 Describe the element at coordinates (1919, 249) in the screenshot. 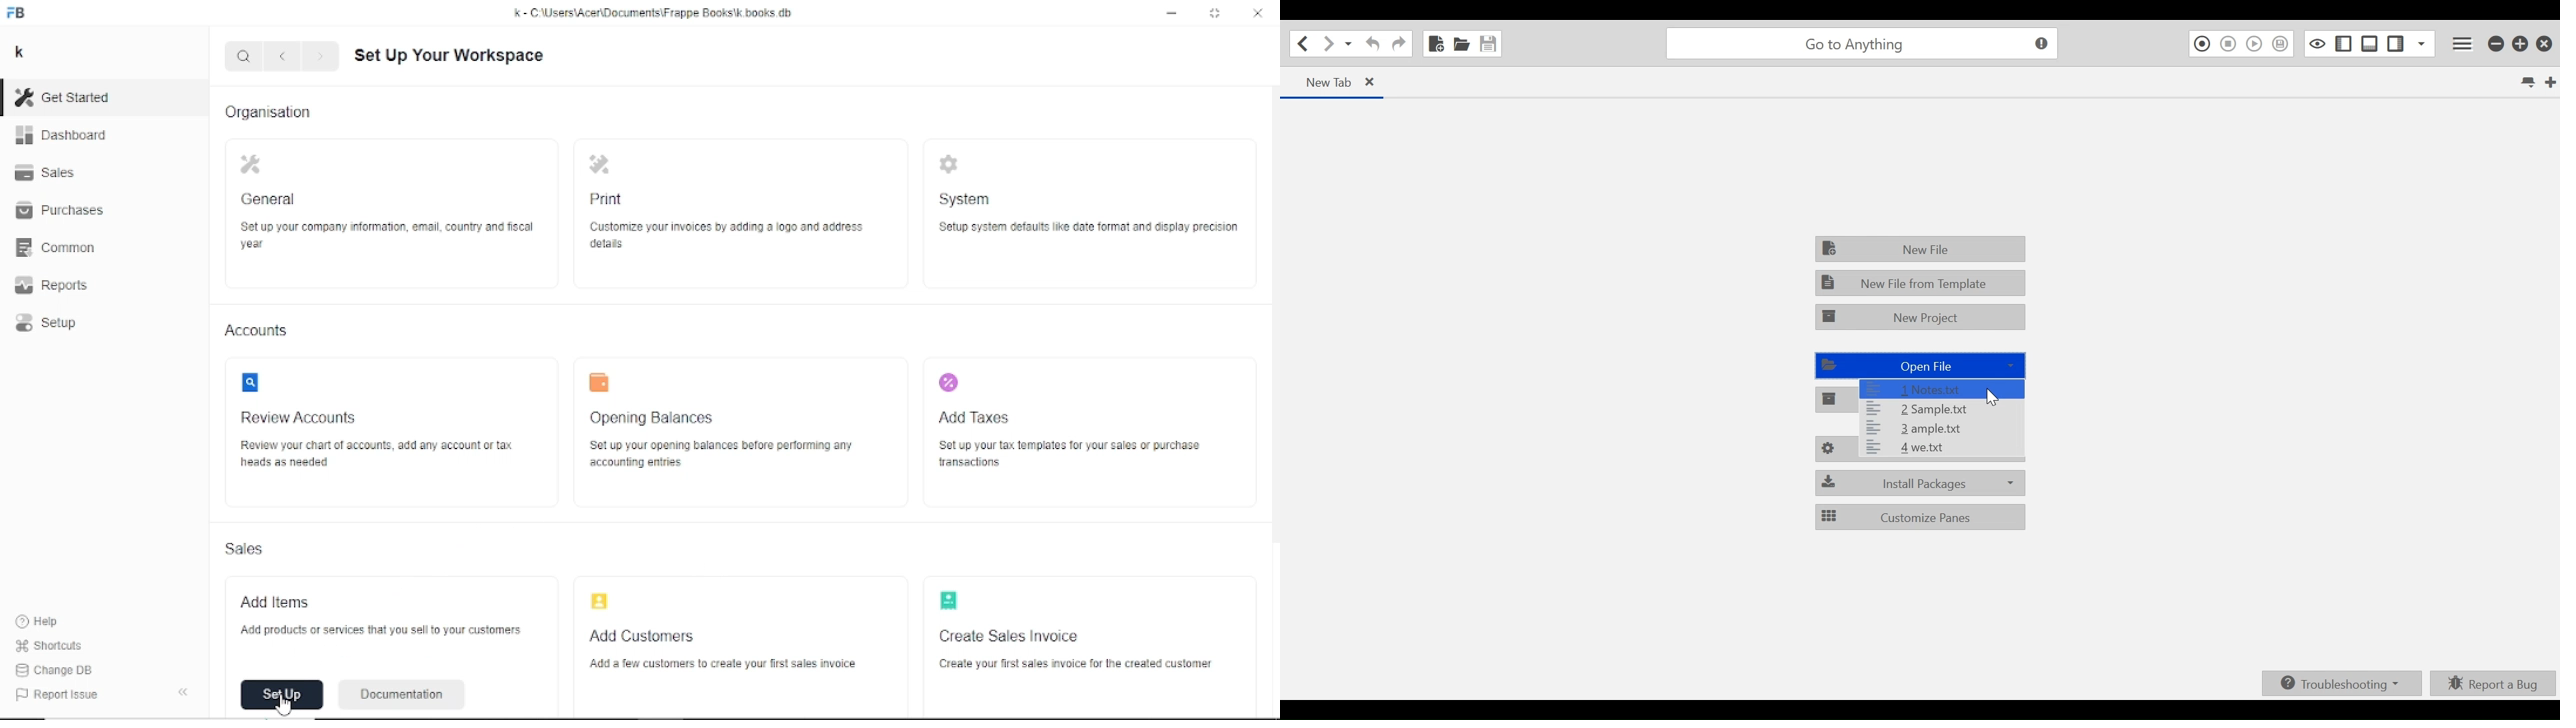

I see `New File` at that location.